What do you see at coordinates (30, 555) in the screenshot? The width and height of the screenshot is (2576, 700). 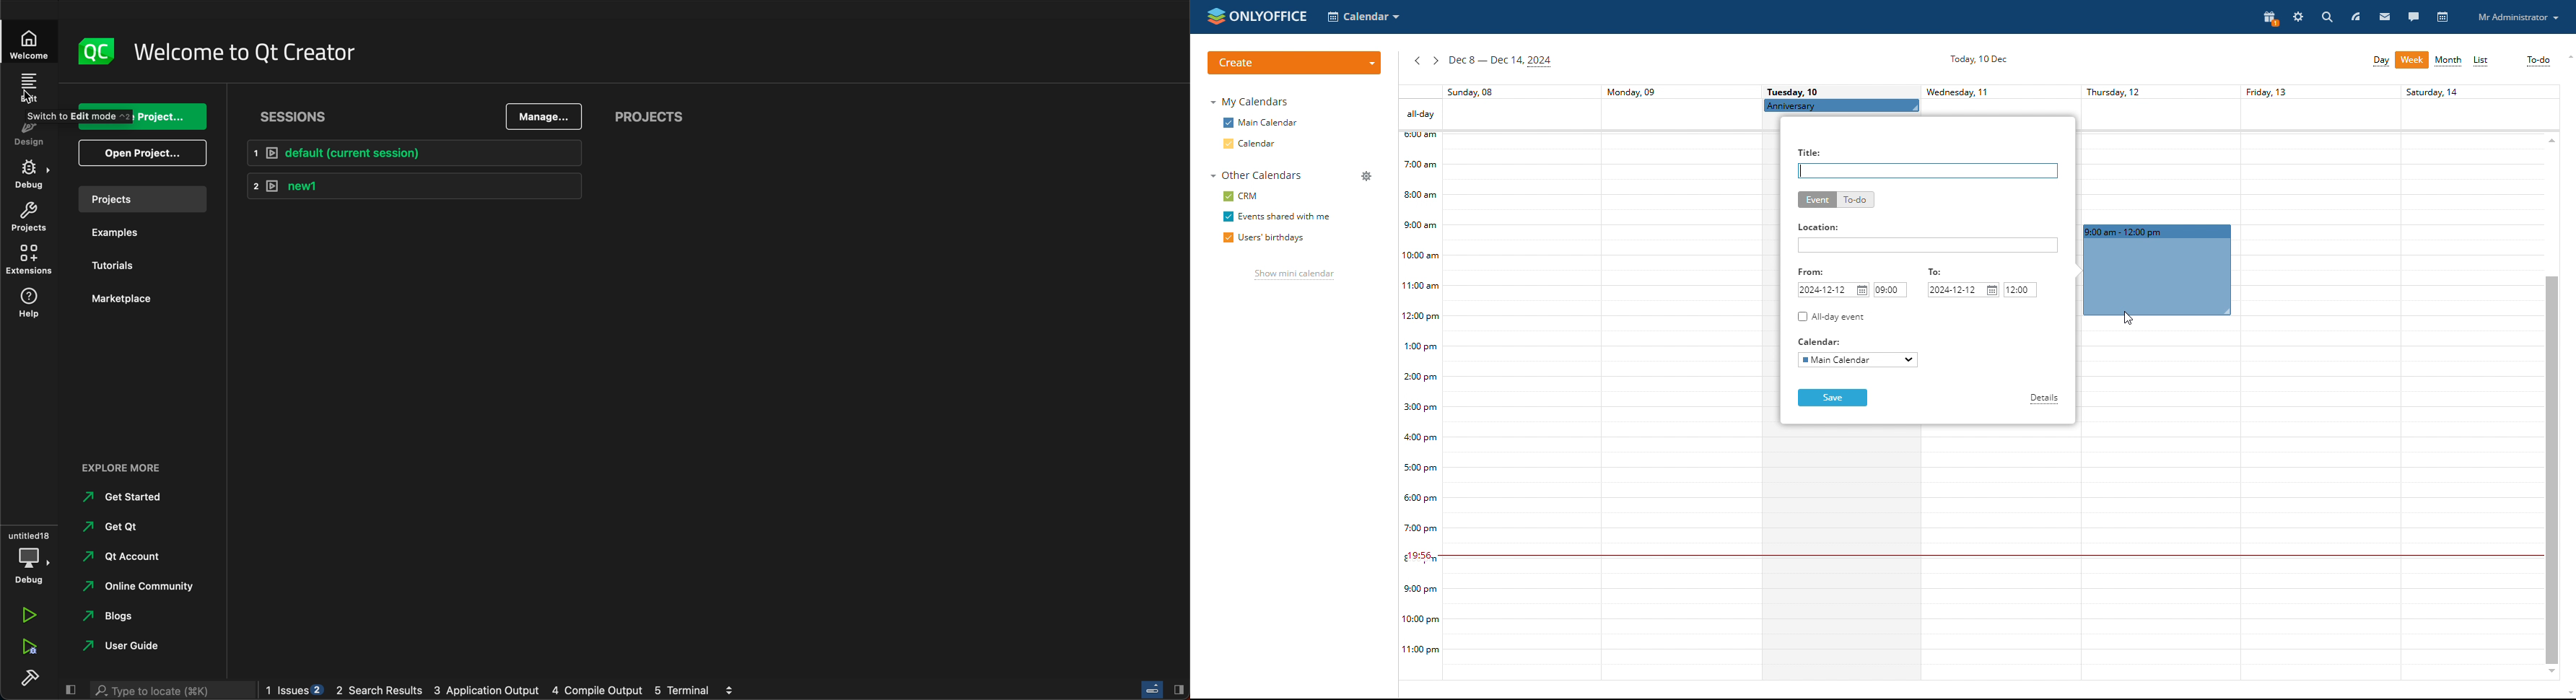 I see `debug` at bounding box center [30, 555].